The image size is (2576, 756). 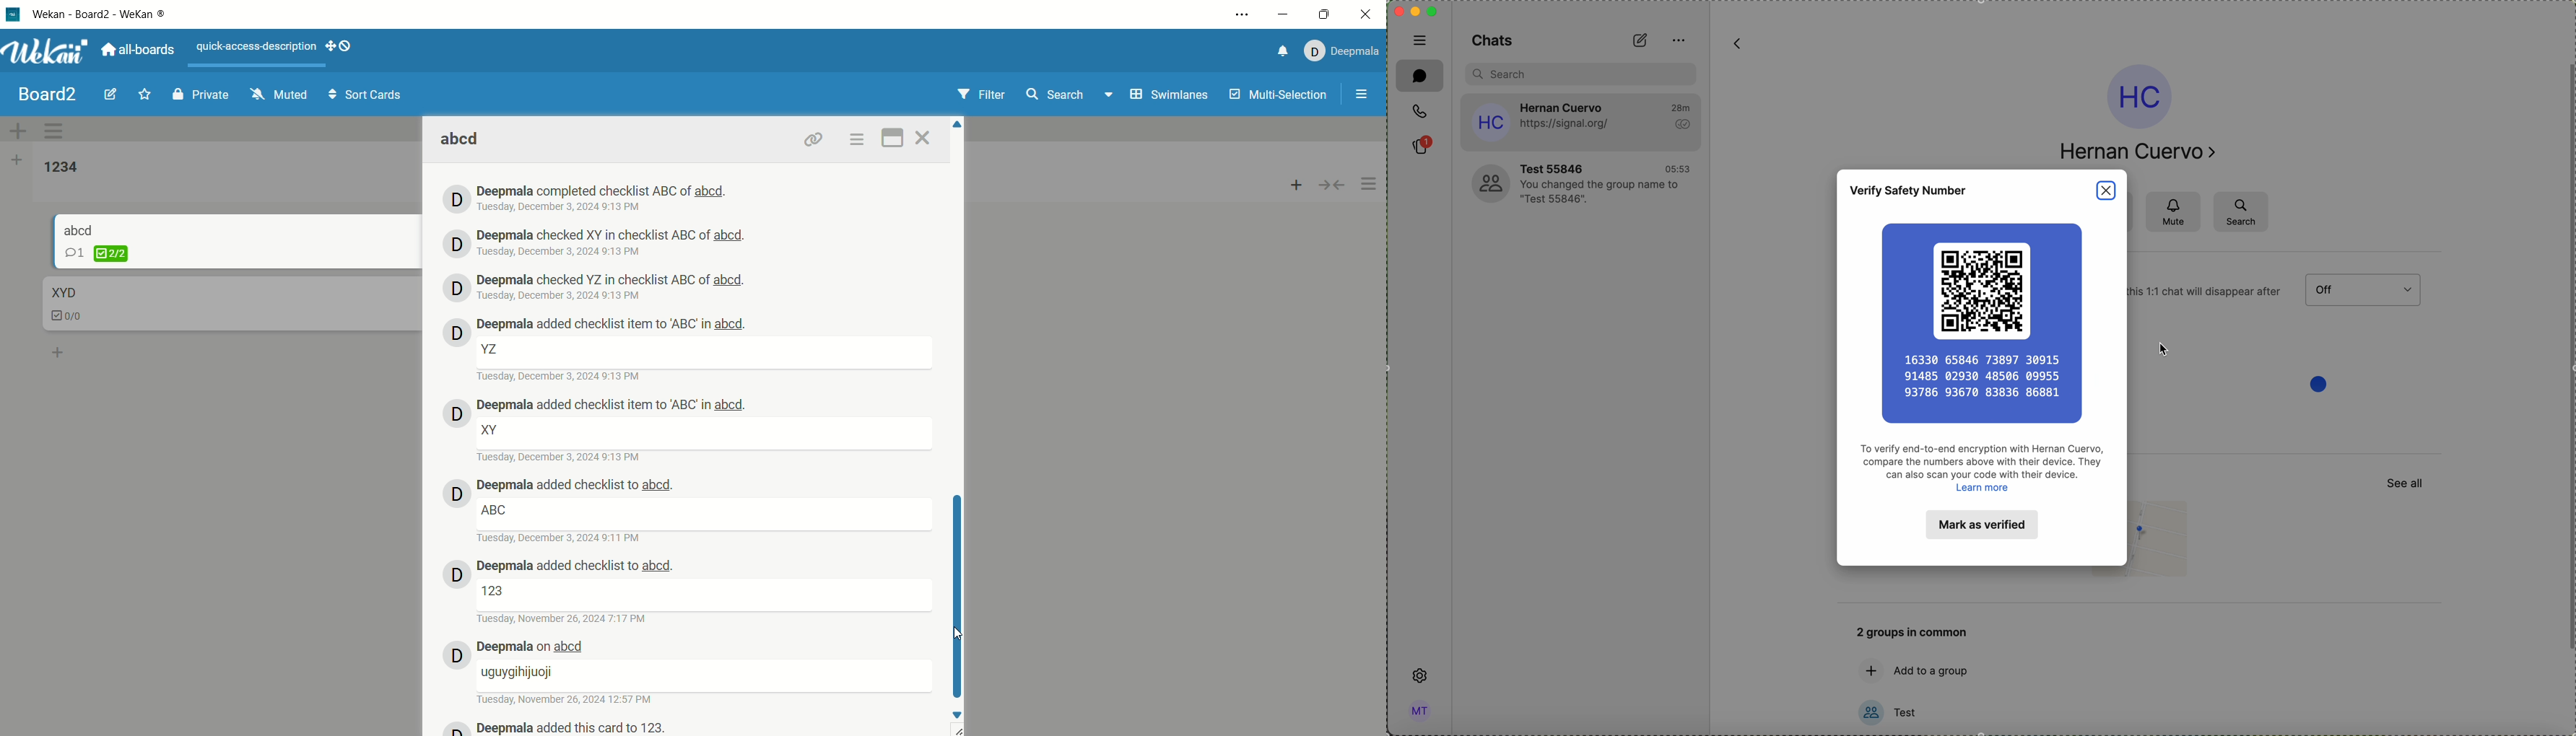 I want to click on board title, so click(x=49, y=95).